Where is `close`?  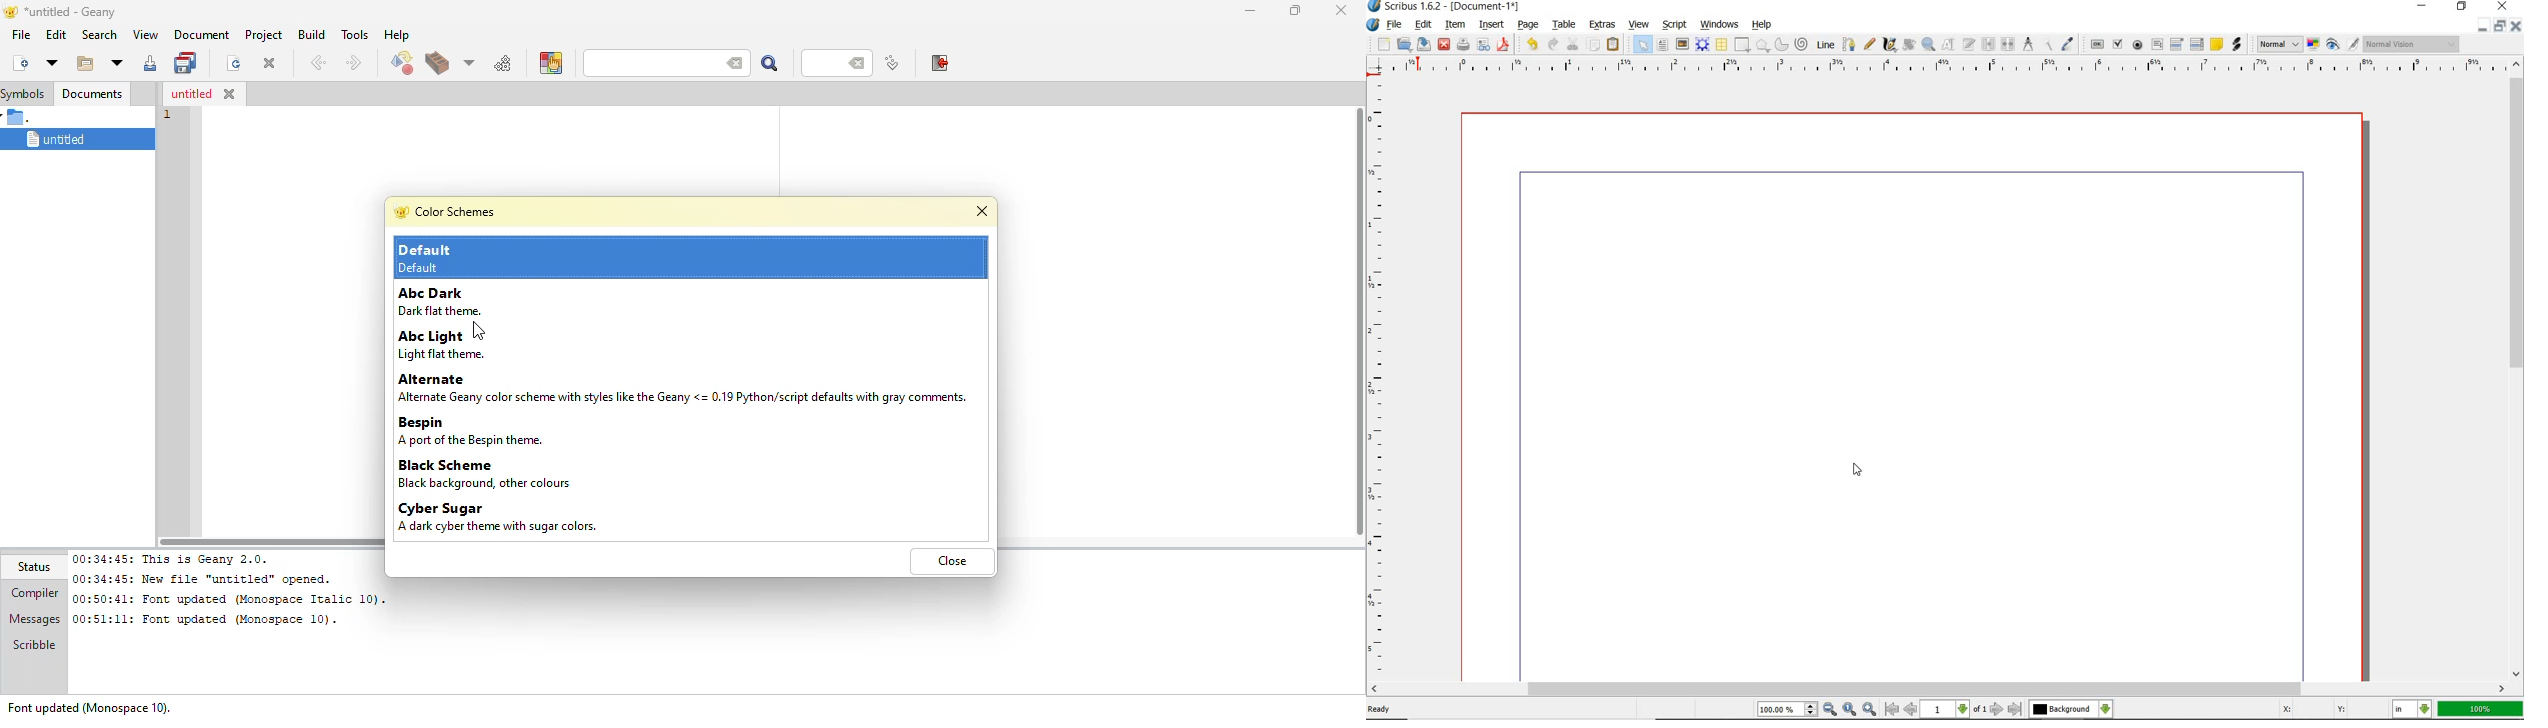
close is located at coordinates (2516, 27).